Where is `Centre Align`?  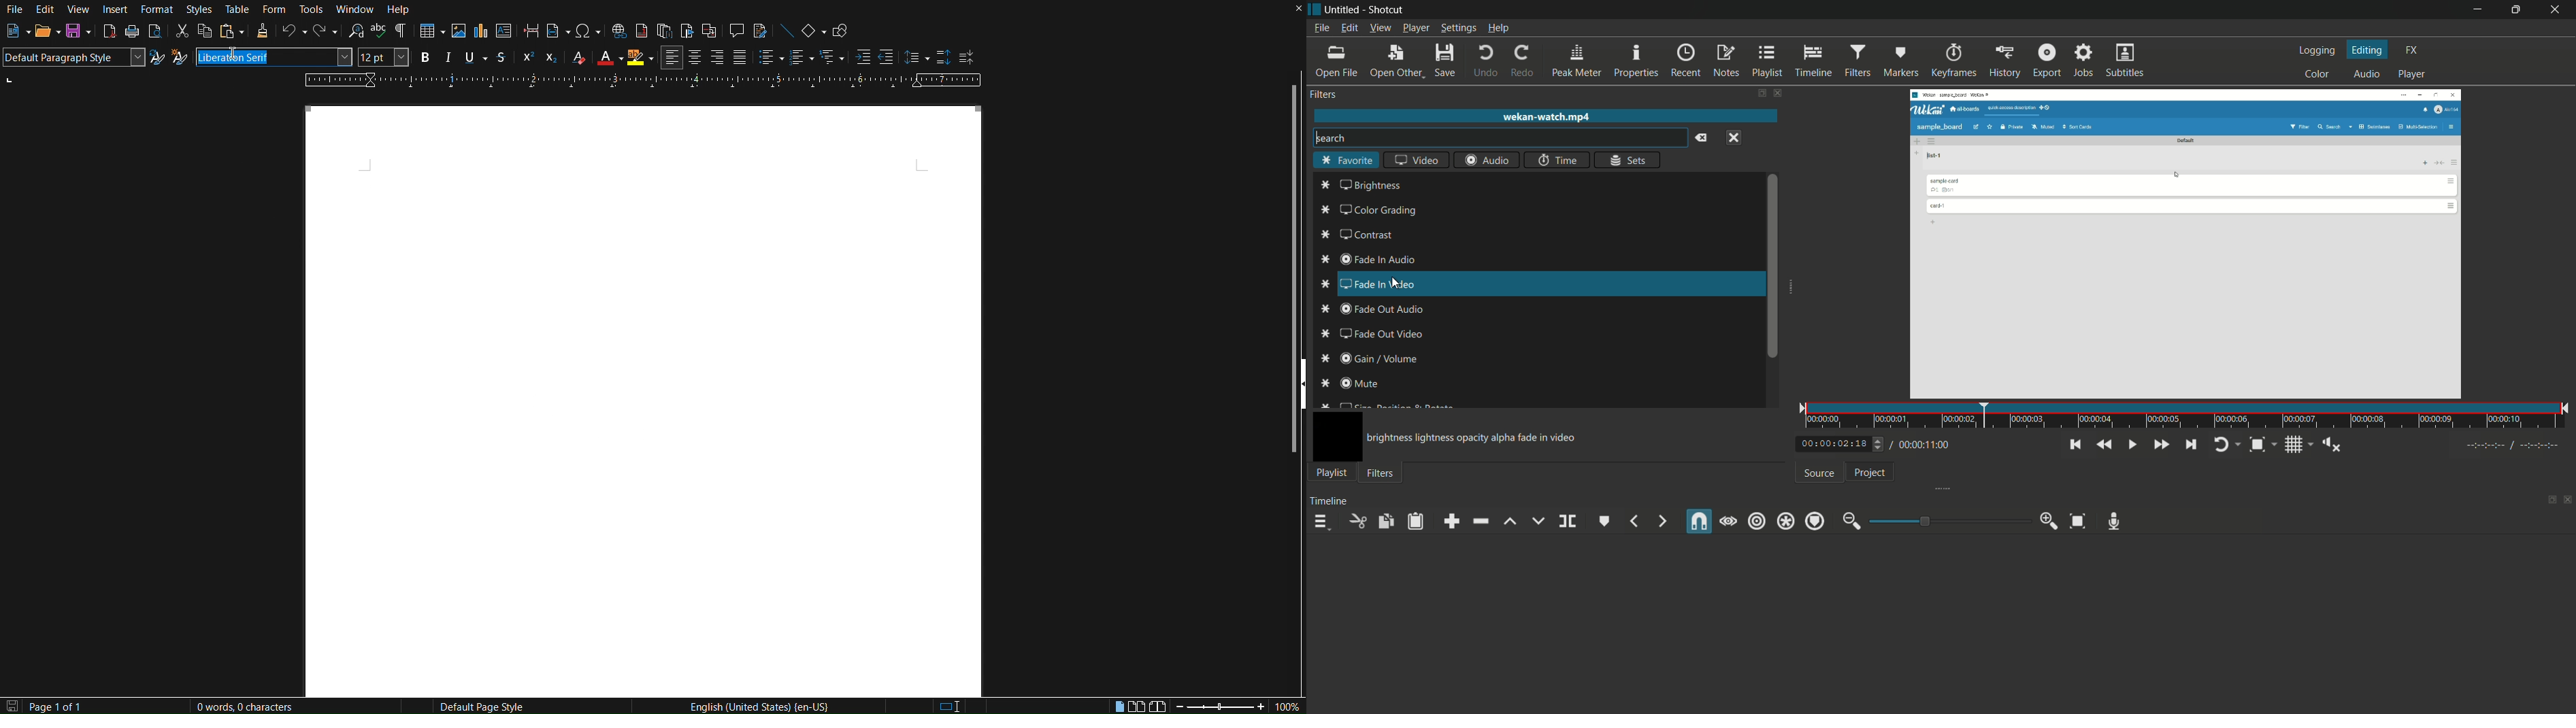 Centre Align is located at coordinates (695, 58).